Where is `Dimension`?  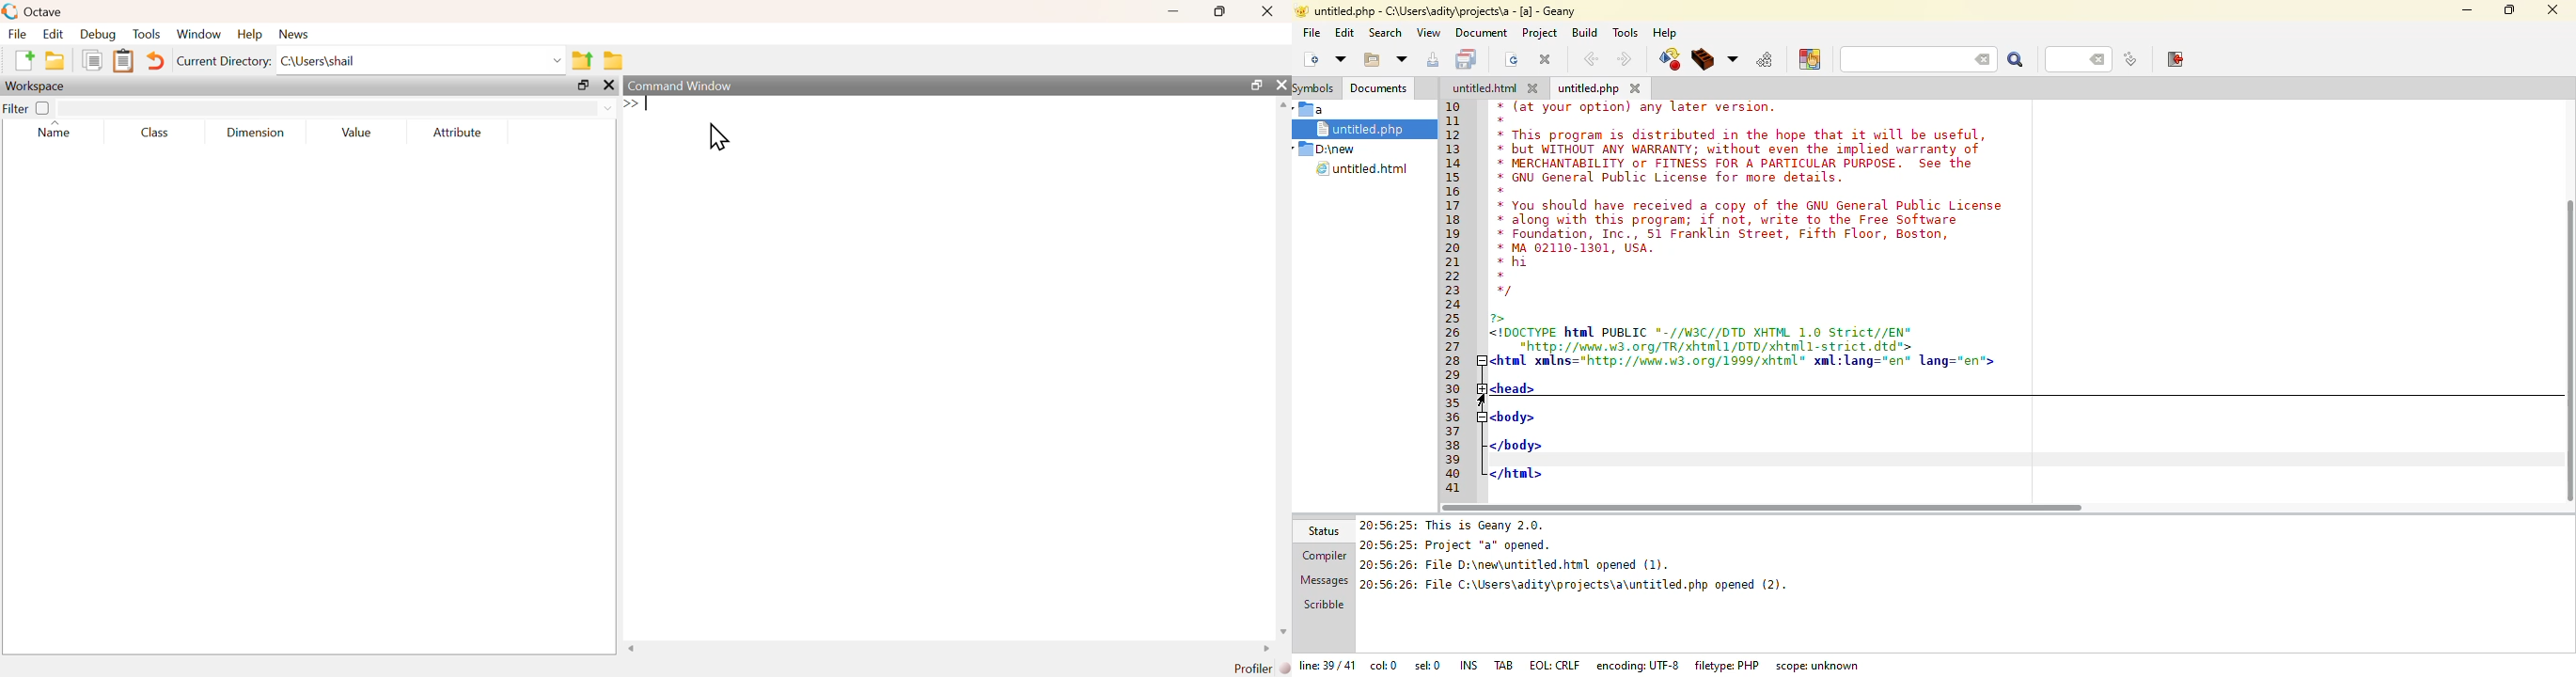 Dimension is located at coordinates (256, 133).